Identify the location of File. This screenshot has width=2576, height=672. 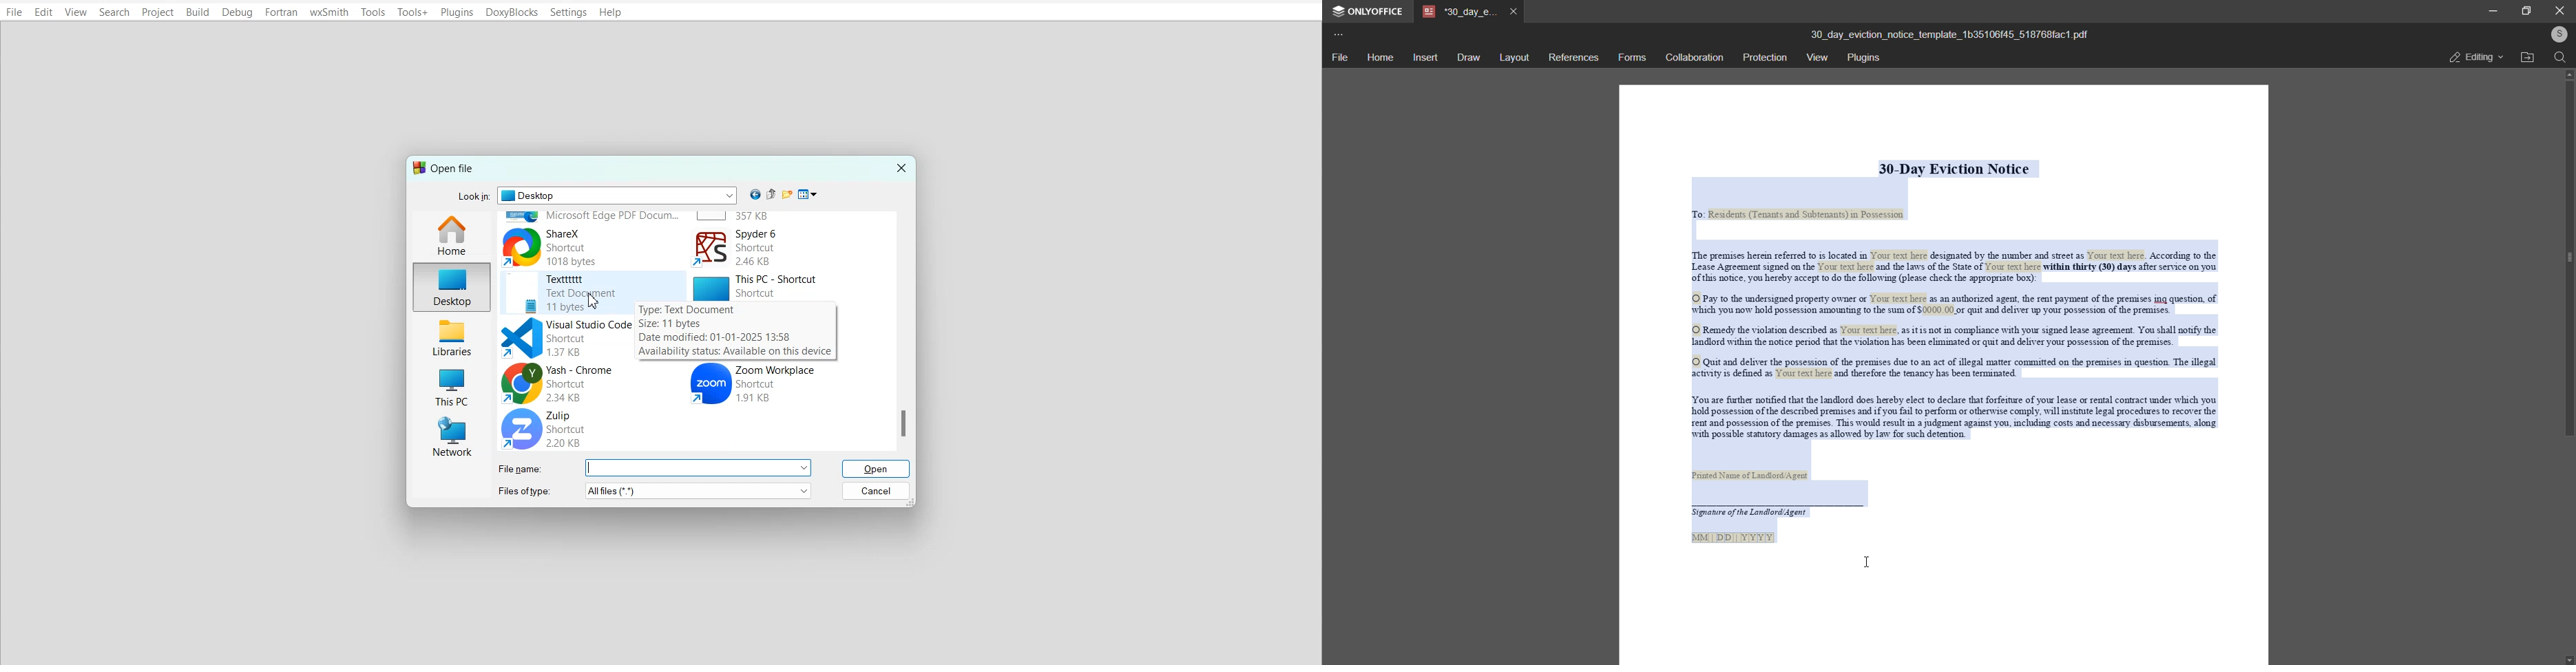
(14, 12).